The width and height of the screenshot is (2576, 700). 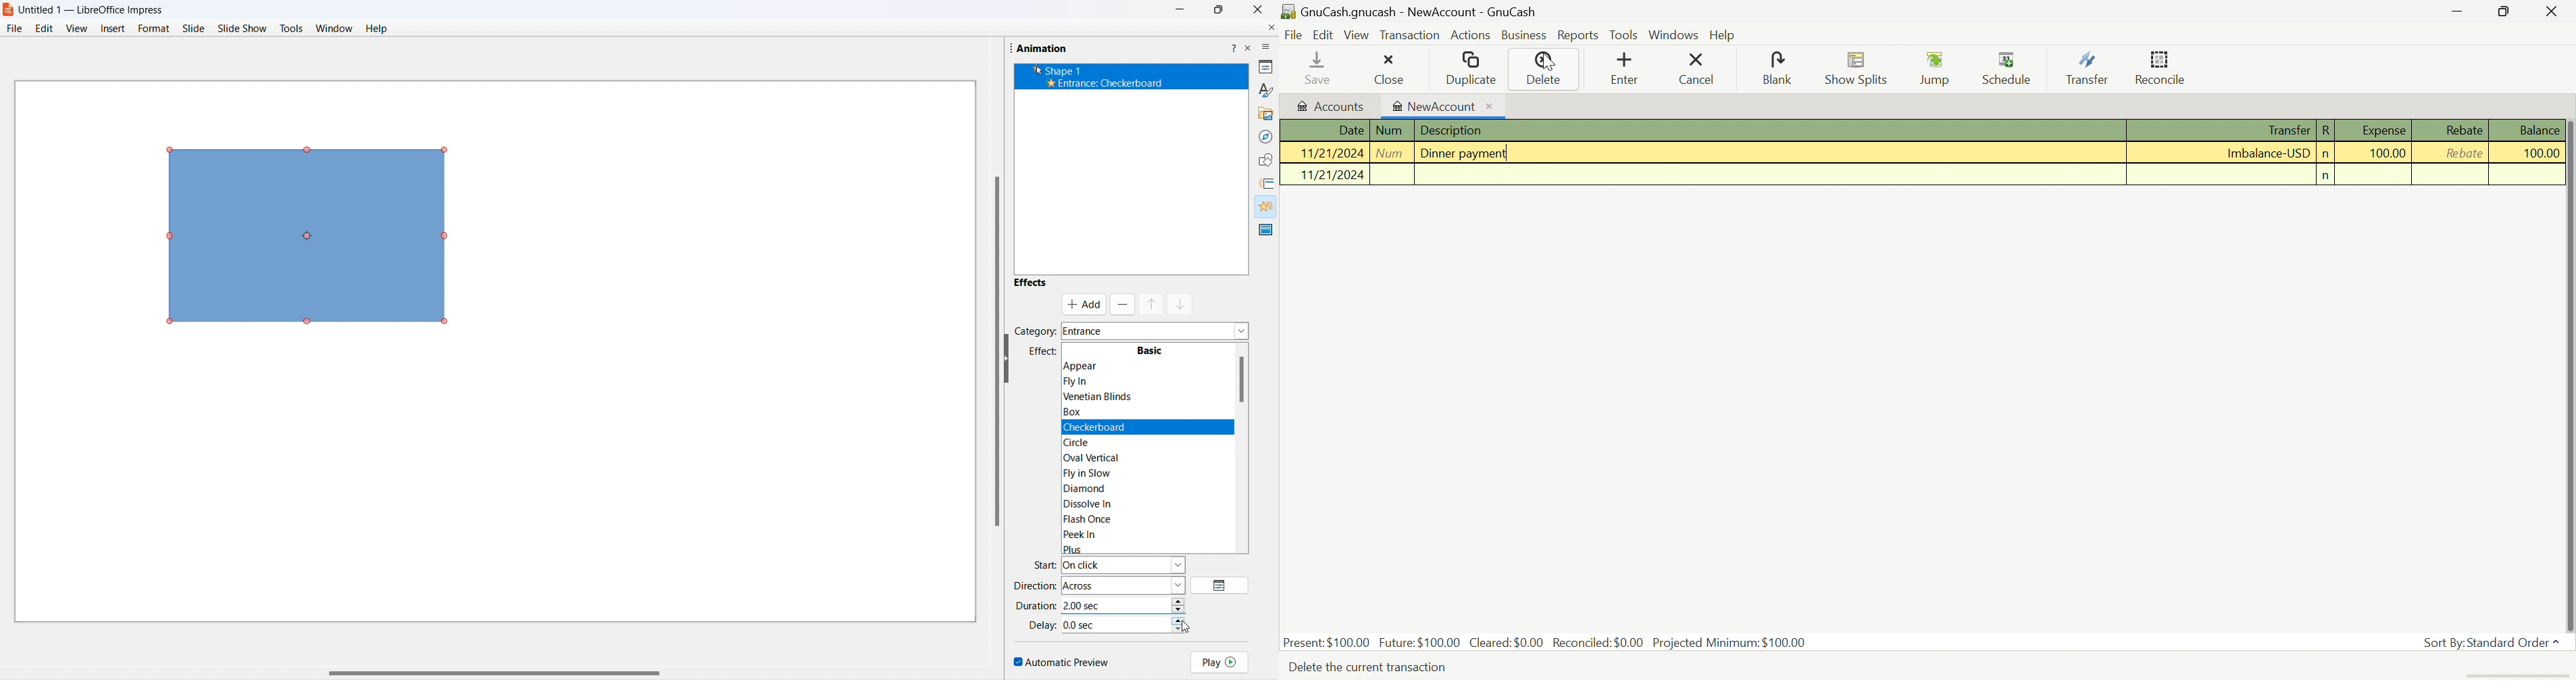 I want to click on Minimize, so click(x=2453, y=13).